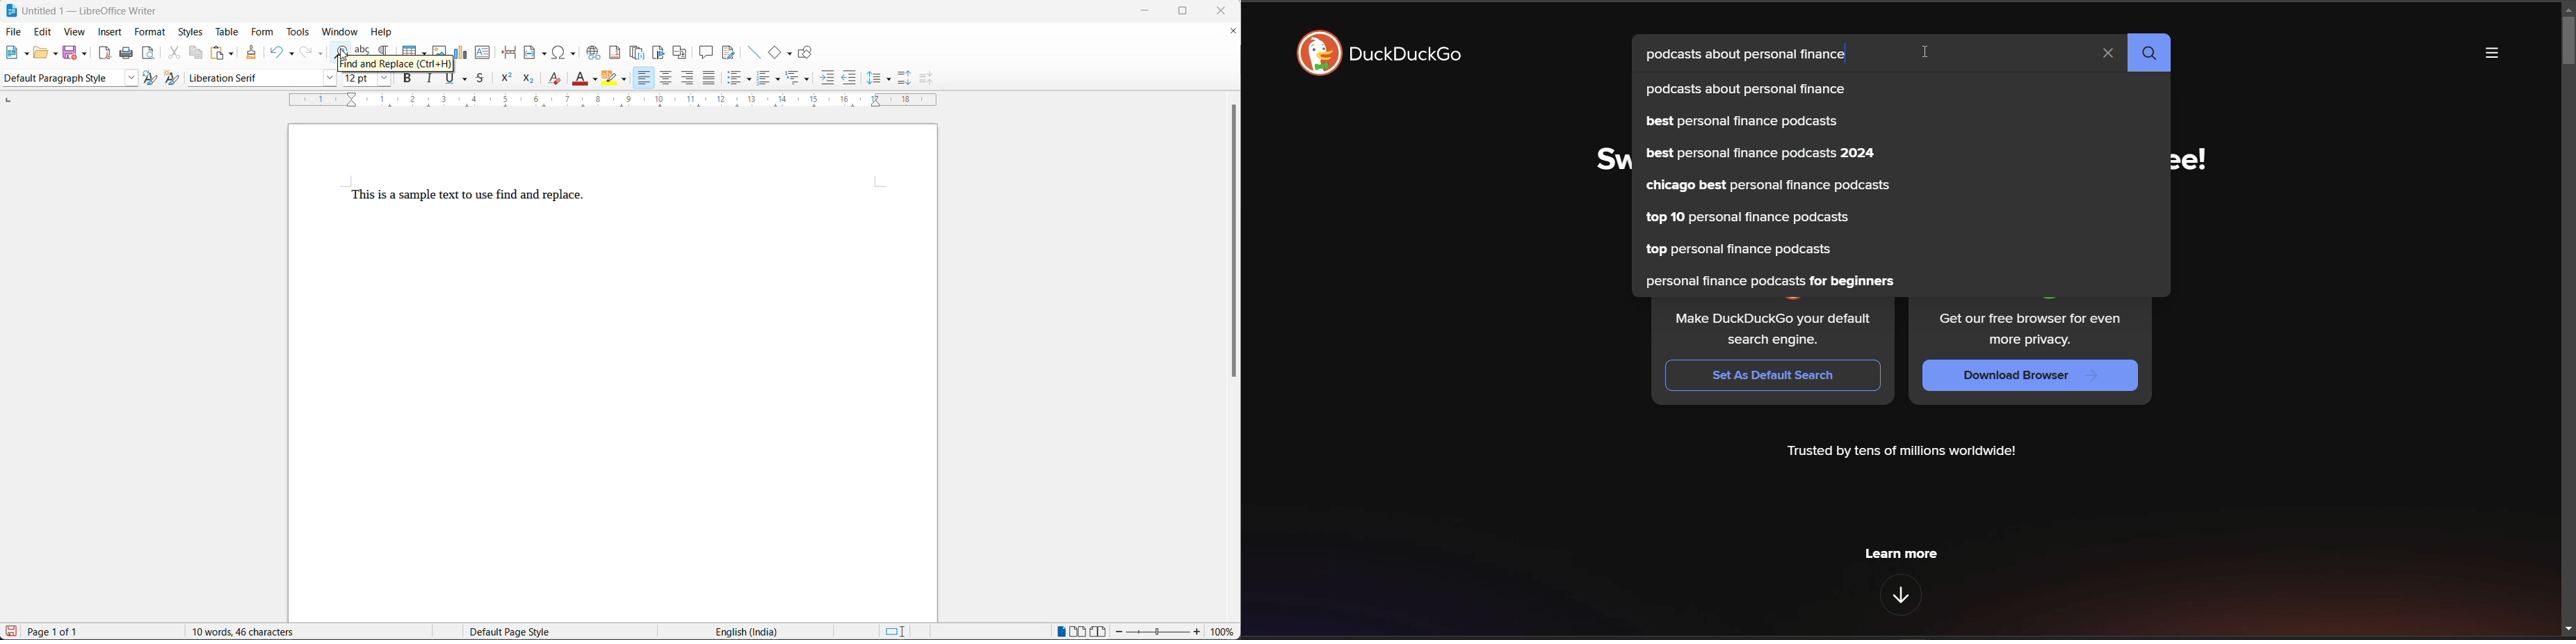  I want to click on top 10 personal finance podcasts, so click(1745, 218).